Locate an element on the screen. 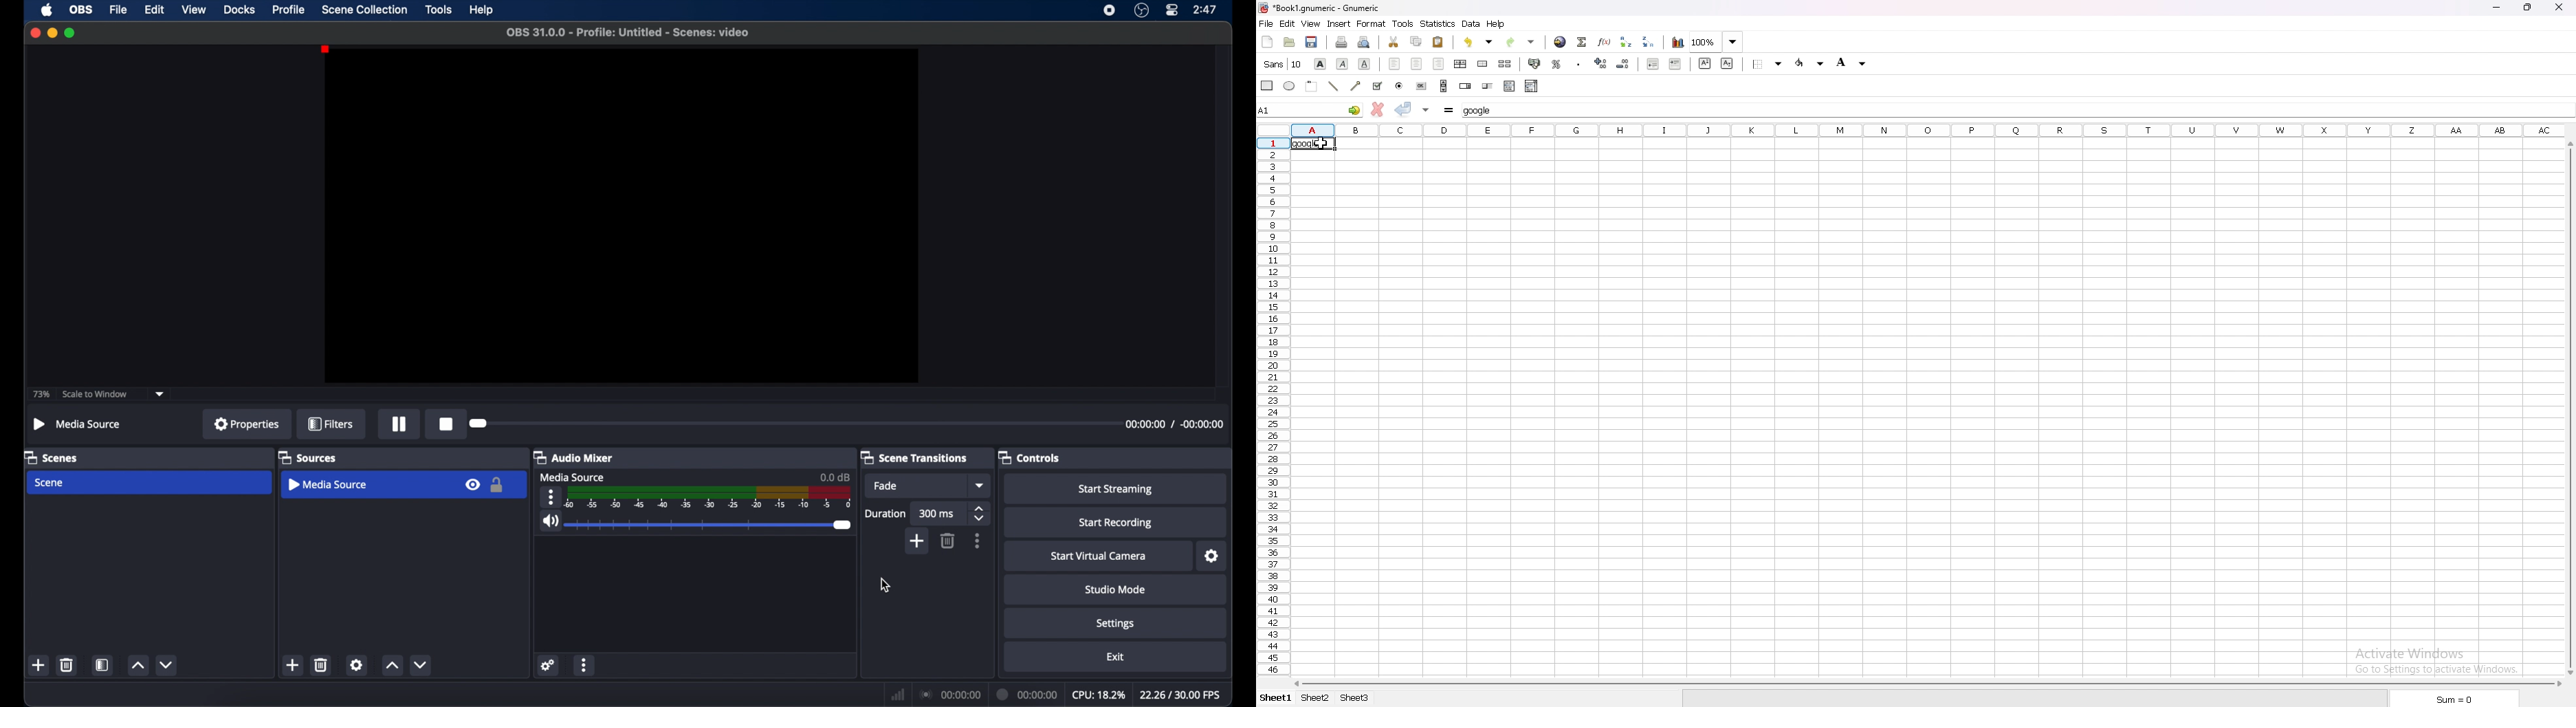 The width and height of the screenshot is (2576, 728). scene filters is located at coordinates (103, 665).